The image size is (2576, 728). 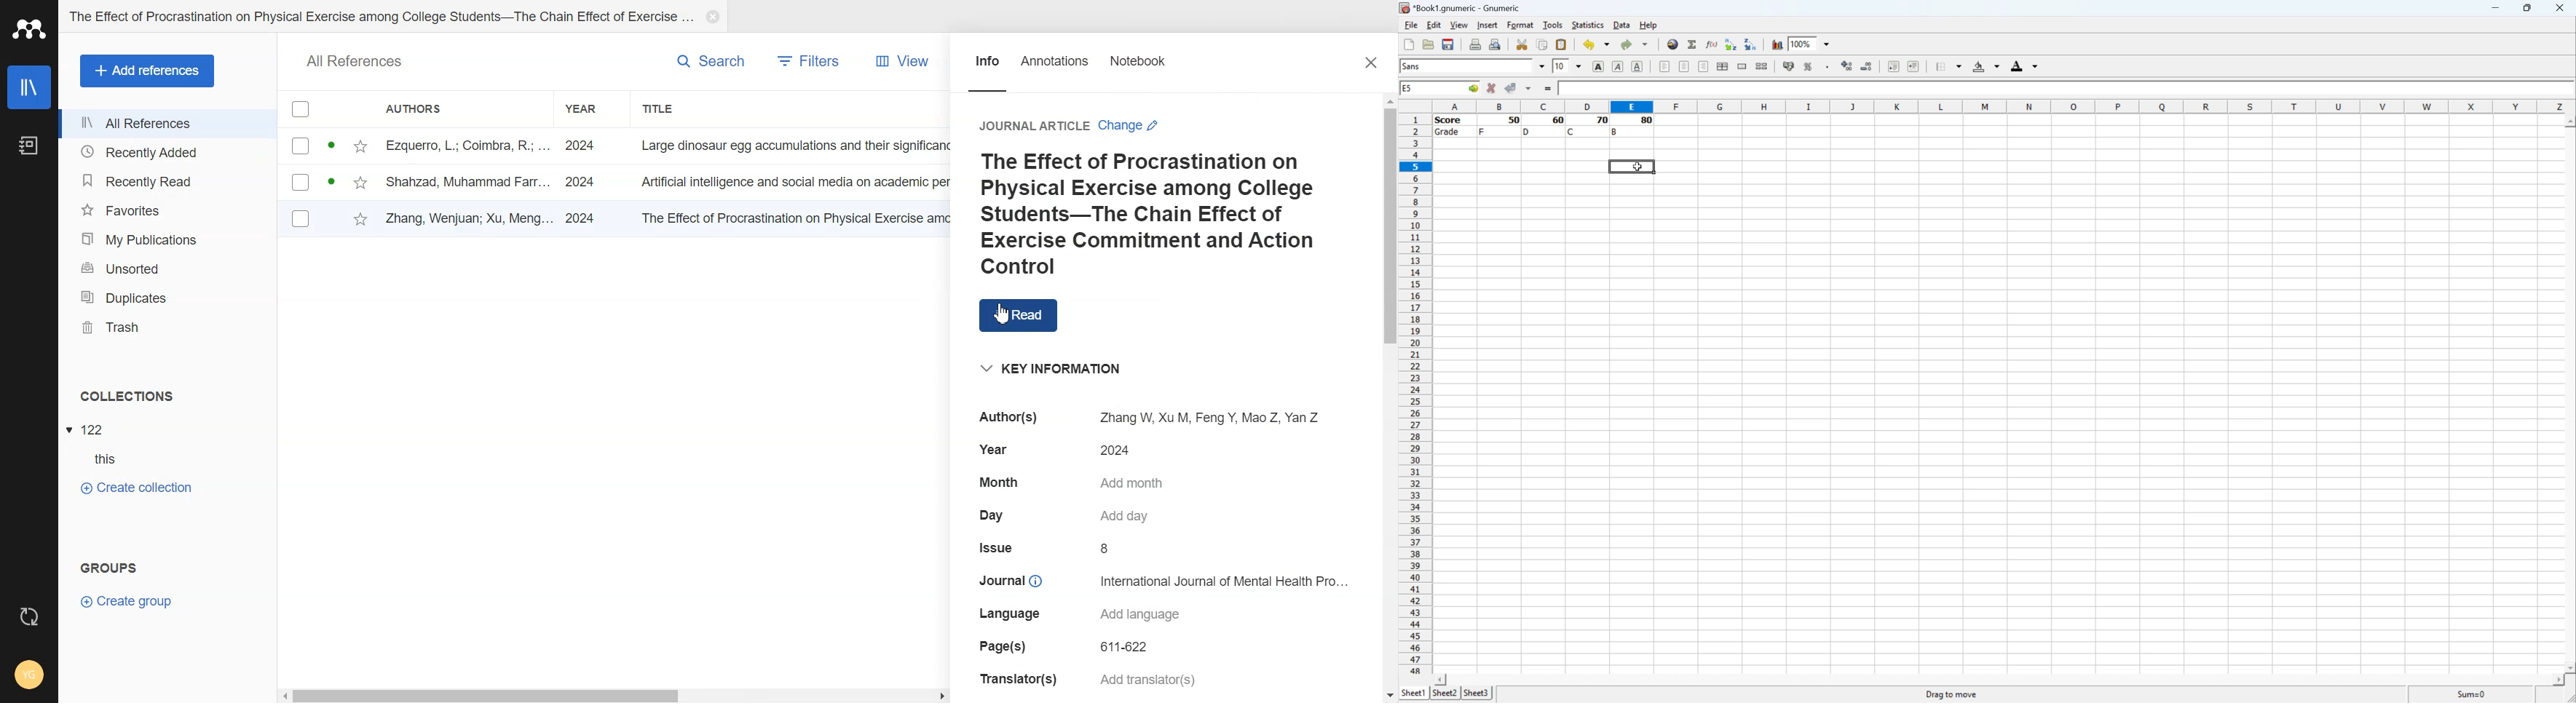 I want to click on Redo, so click(x=1636, y=45).